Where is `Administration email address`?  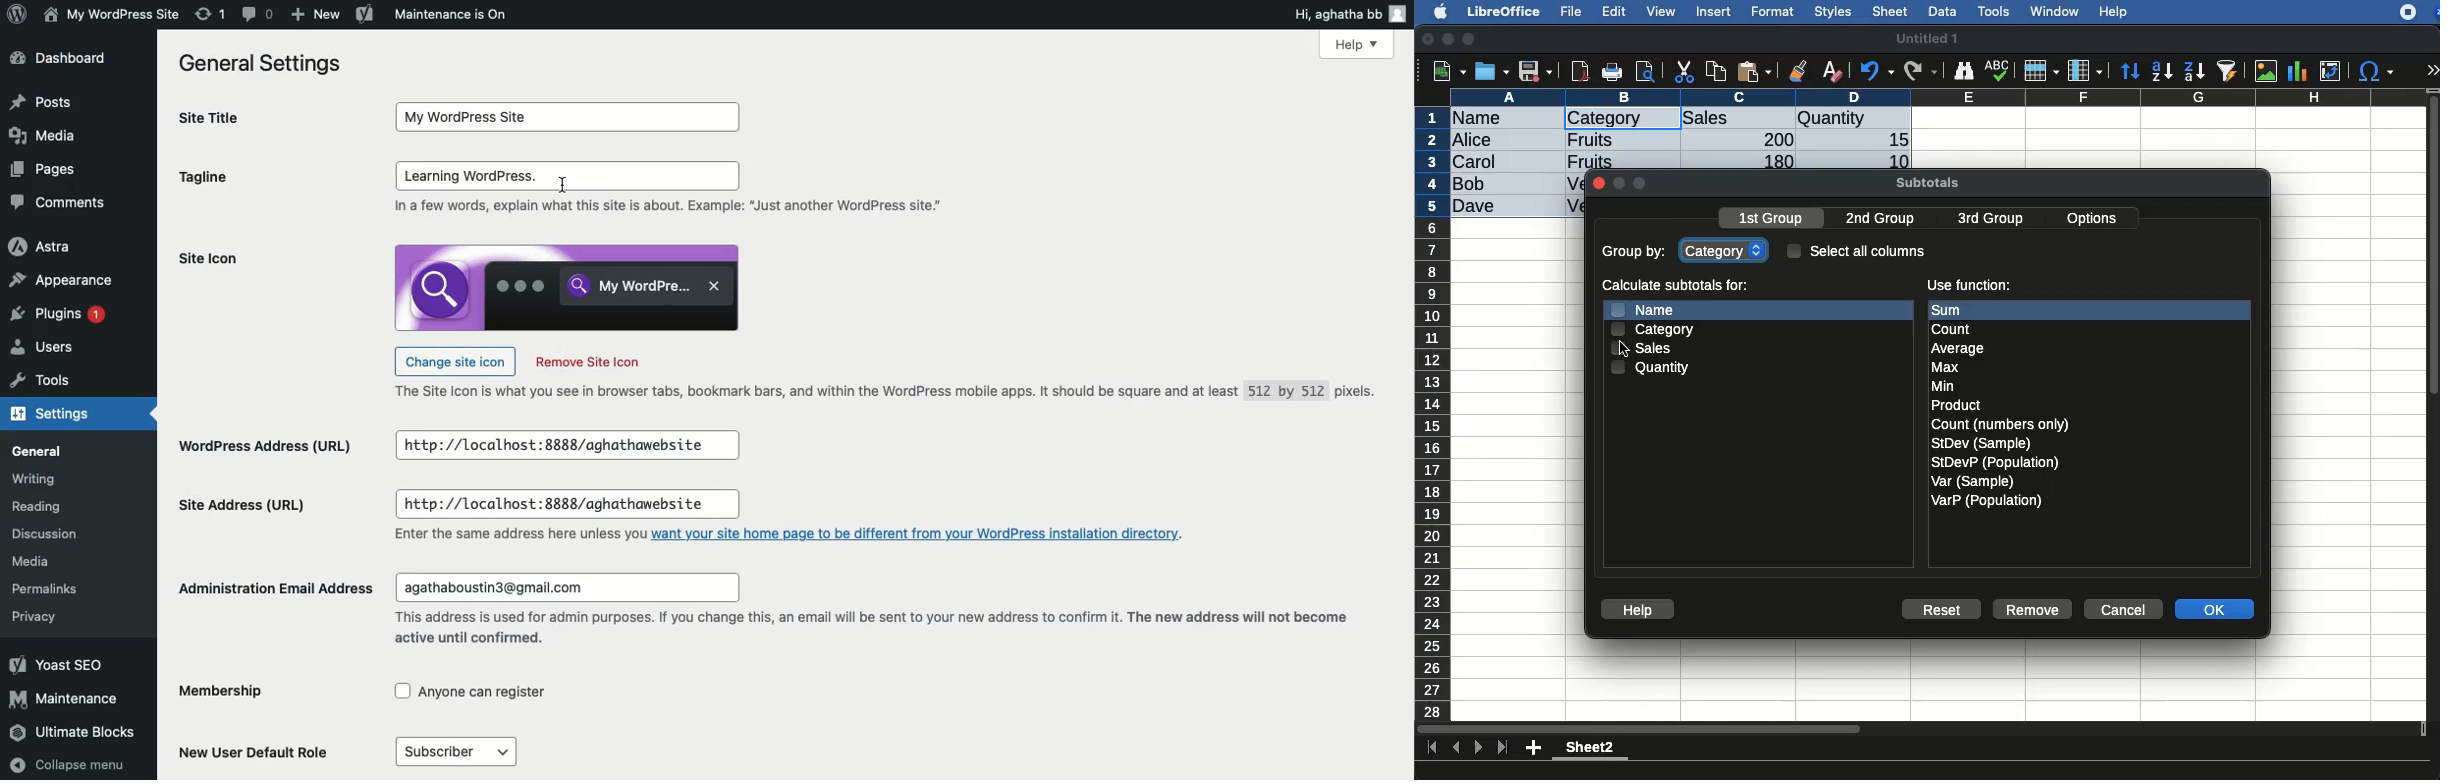 Administration email address is located at coordinates (279, 591).